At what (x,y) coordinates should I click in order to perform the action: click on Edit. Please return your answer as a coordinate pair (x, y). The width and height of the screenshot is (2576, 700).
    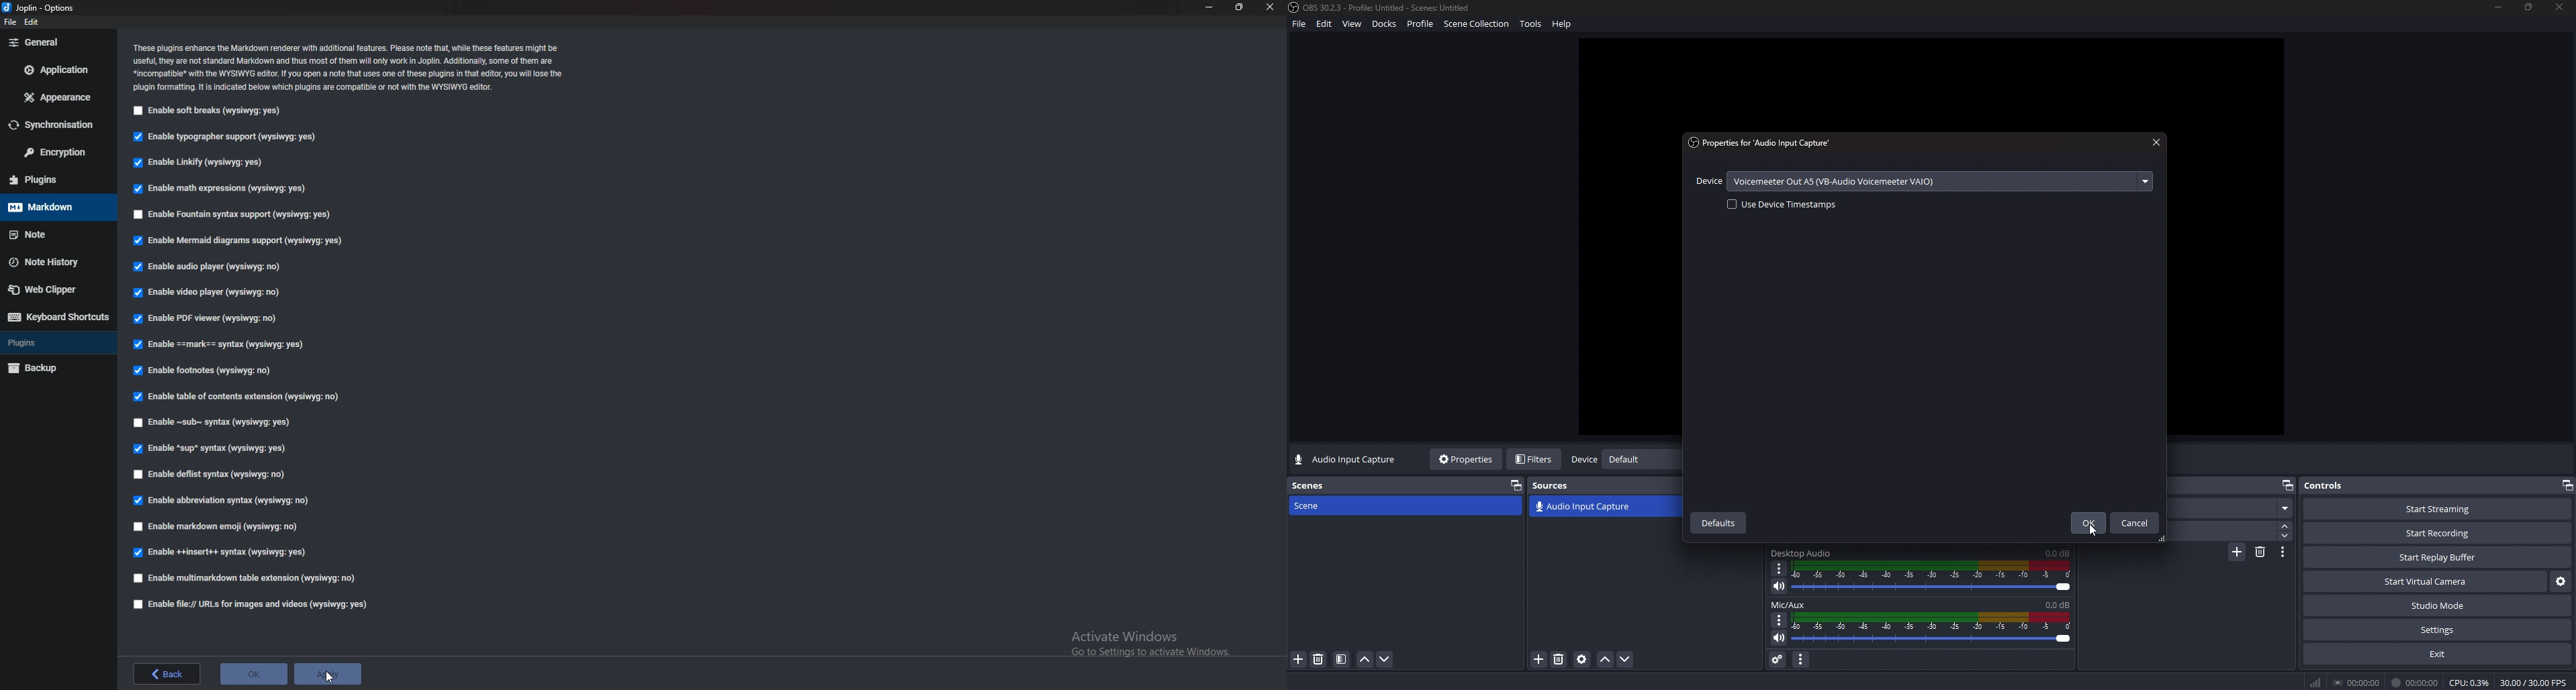
    Looking at the image, I should click on (1325, 26).